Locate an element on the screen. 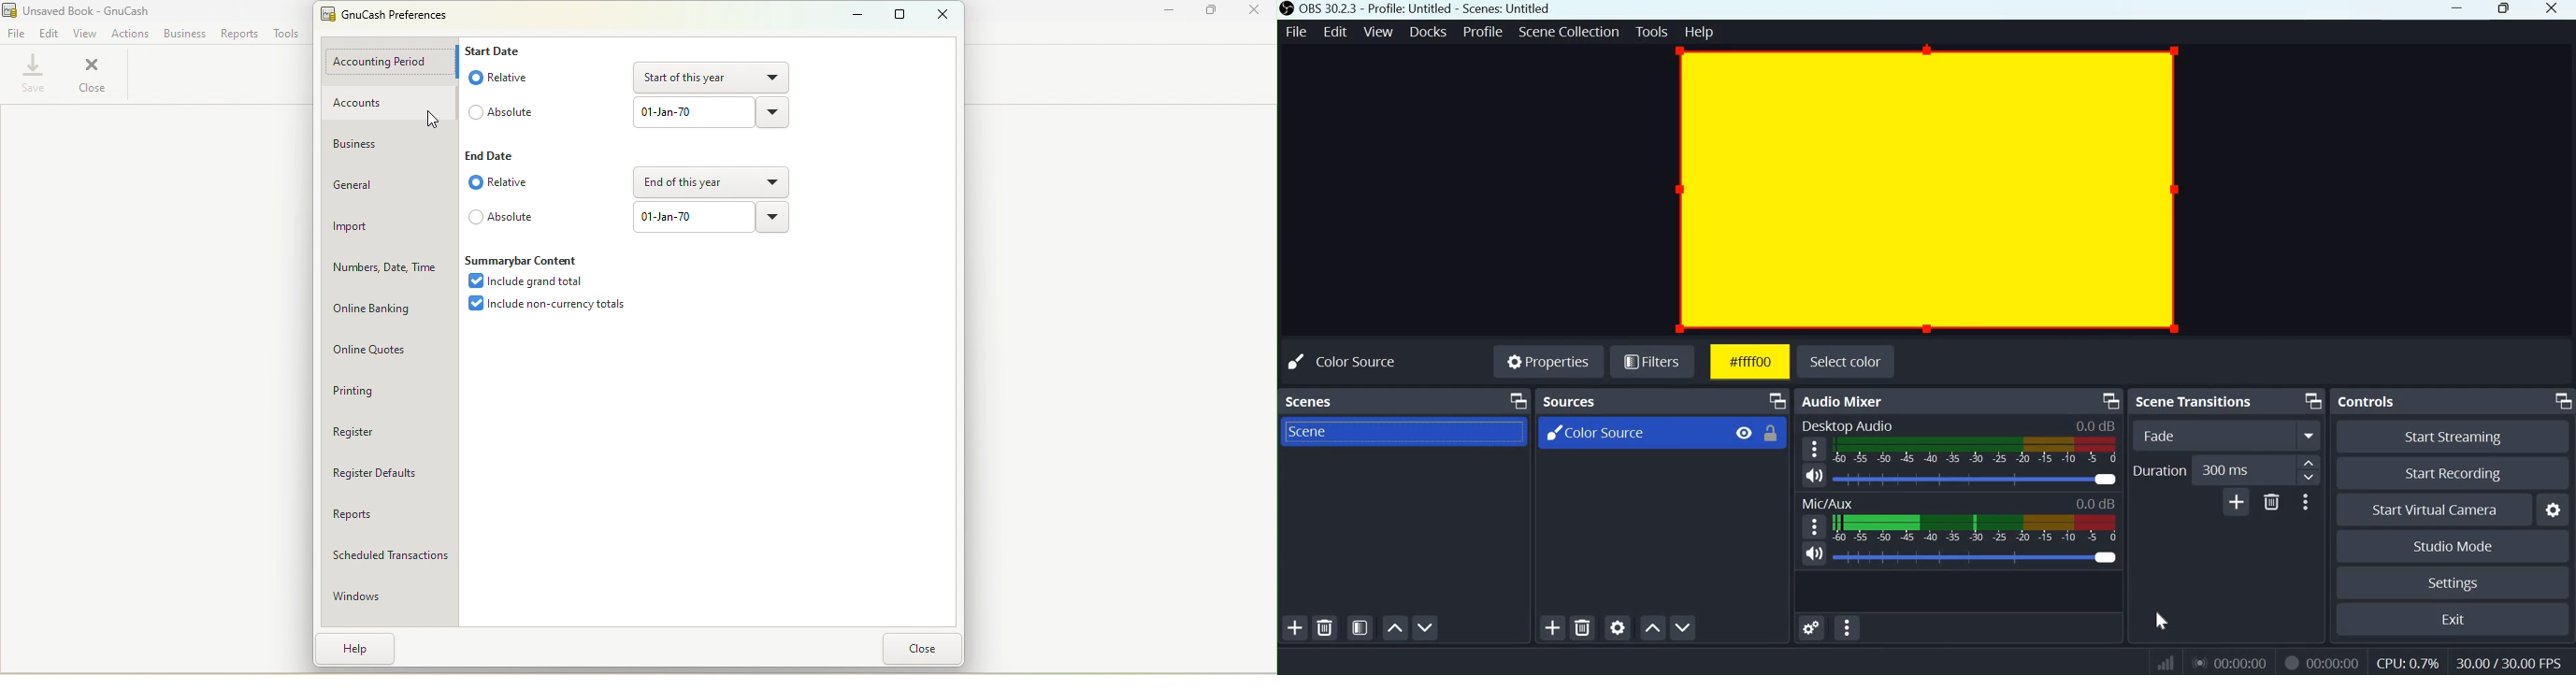 The height and width of the screenshot is (700, 2576). Audio Level Indicator is located at coordinates (2096, 425).